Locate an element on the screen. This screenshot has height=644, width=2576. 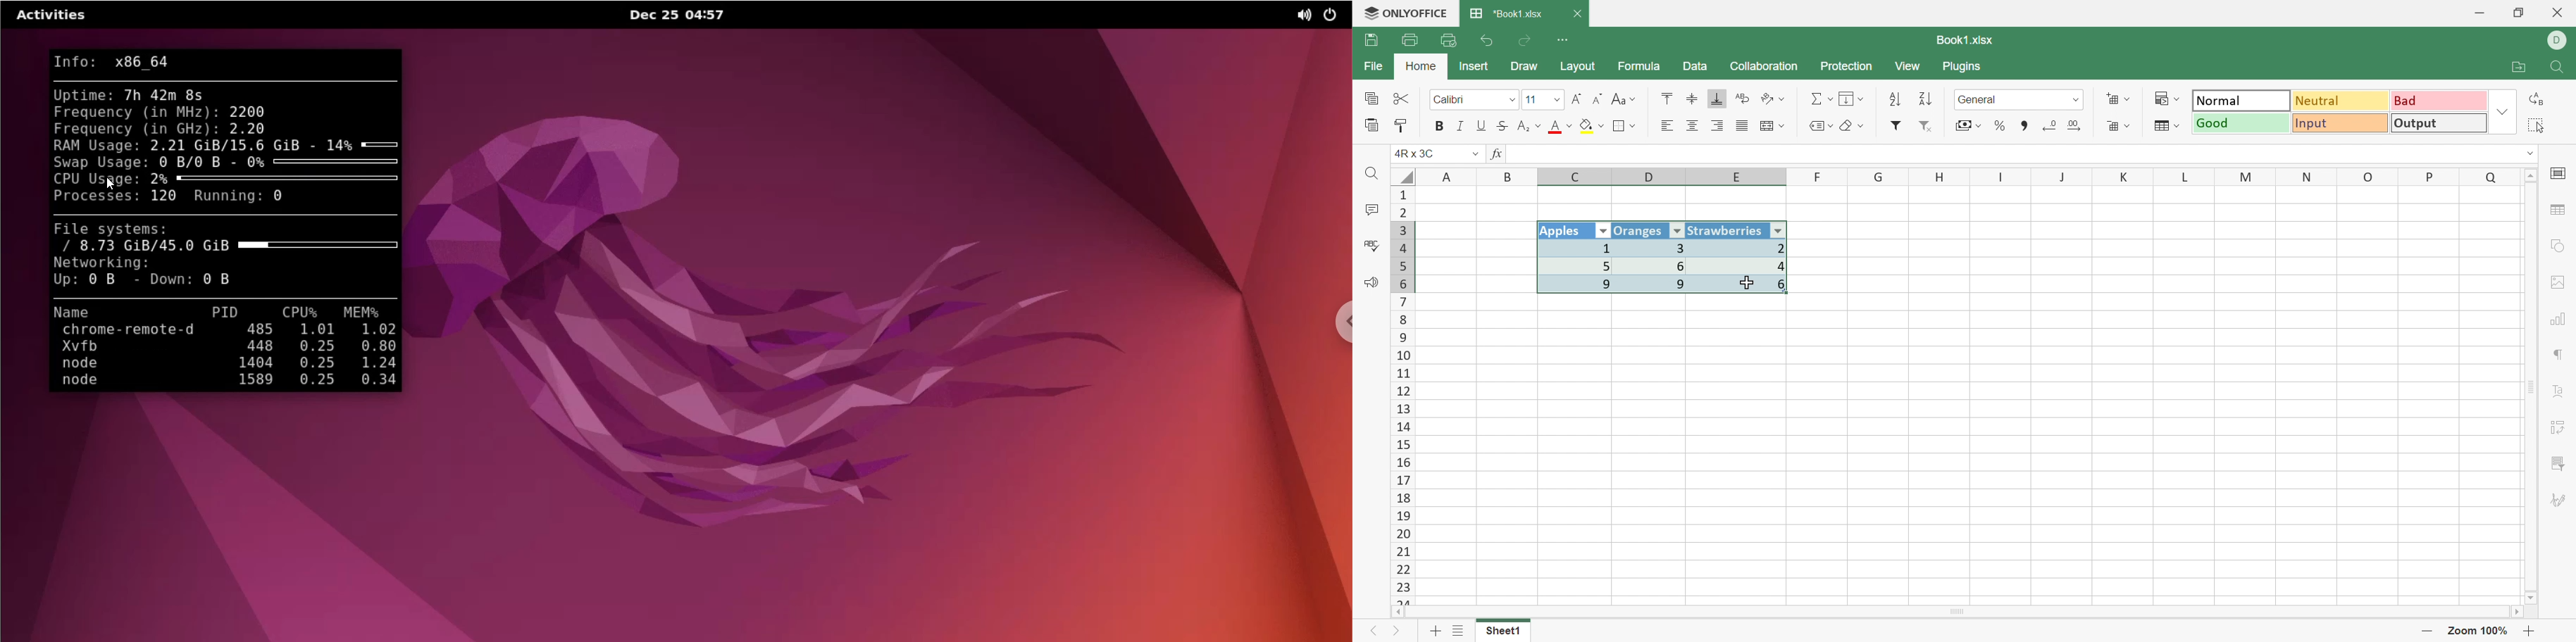
File is located at coordinates (1370, 67).